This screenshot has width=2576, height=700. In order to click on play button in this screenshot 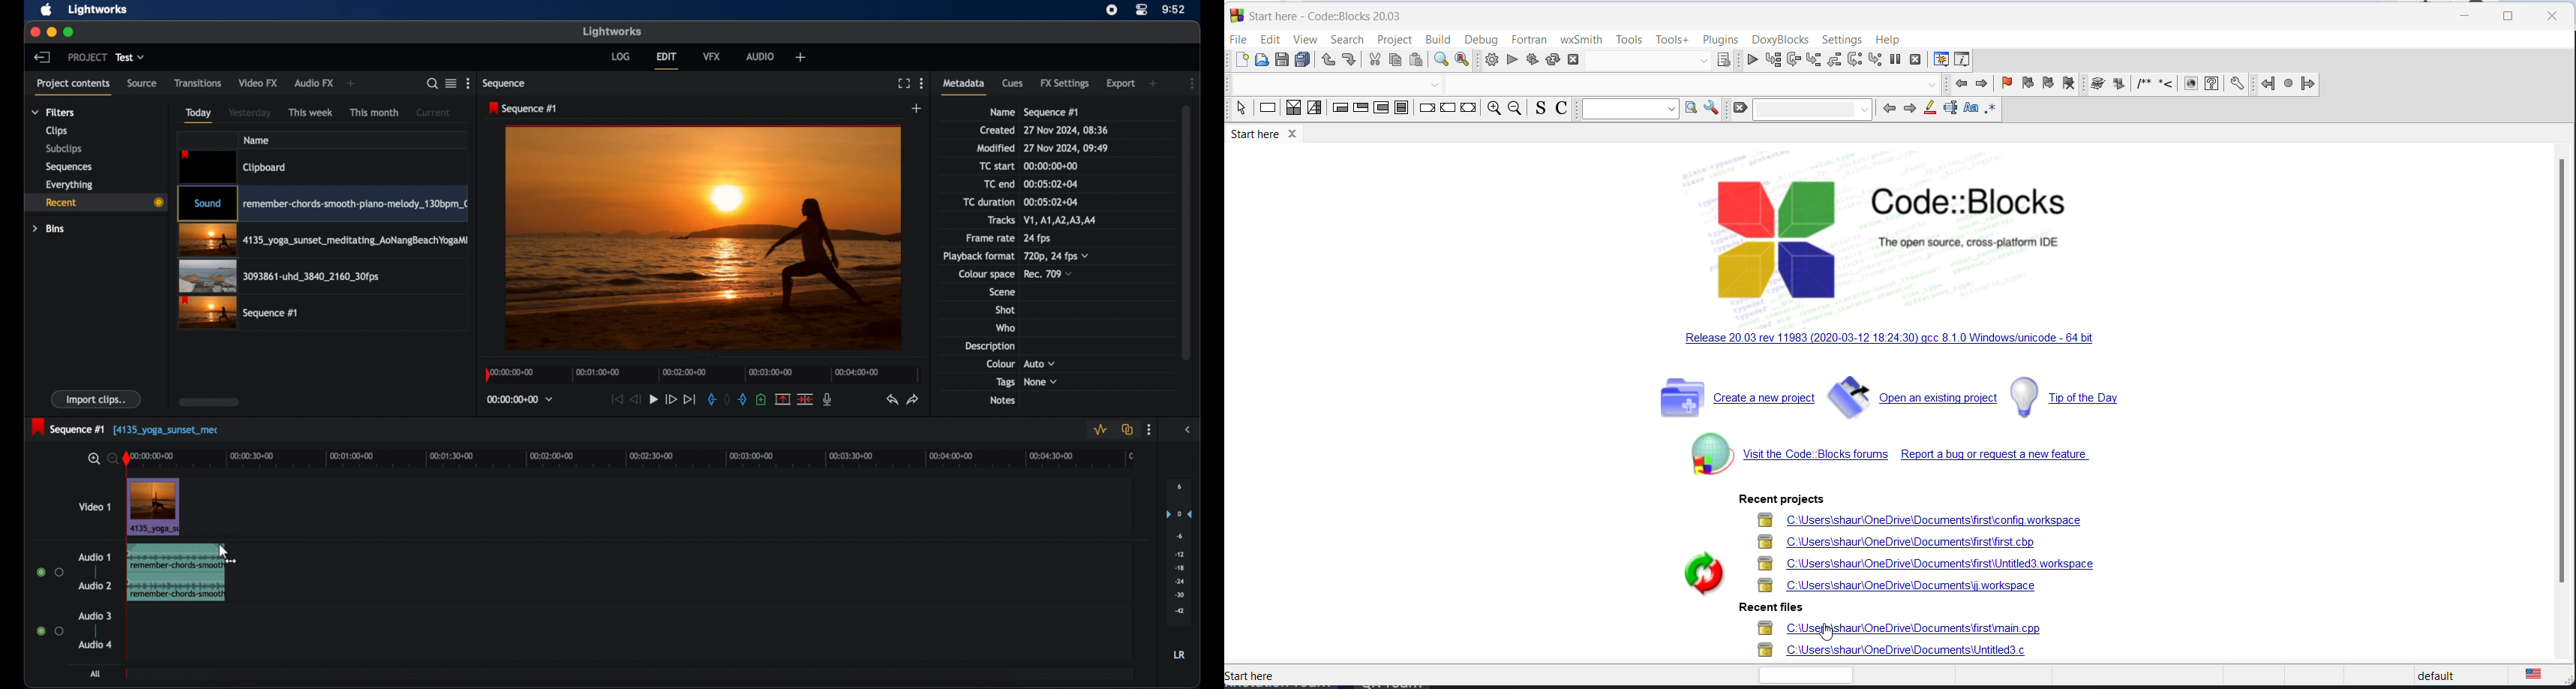, I will do `click(654, 399)`.